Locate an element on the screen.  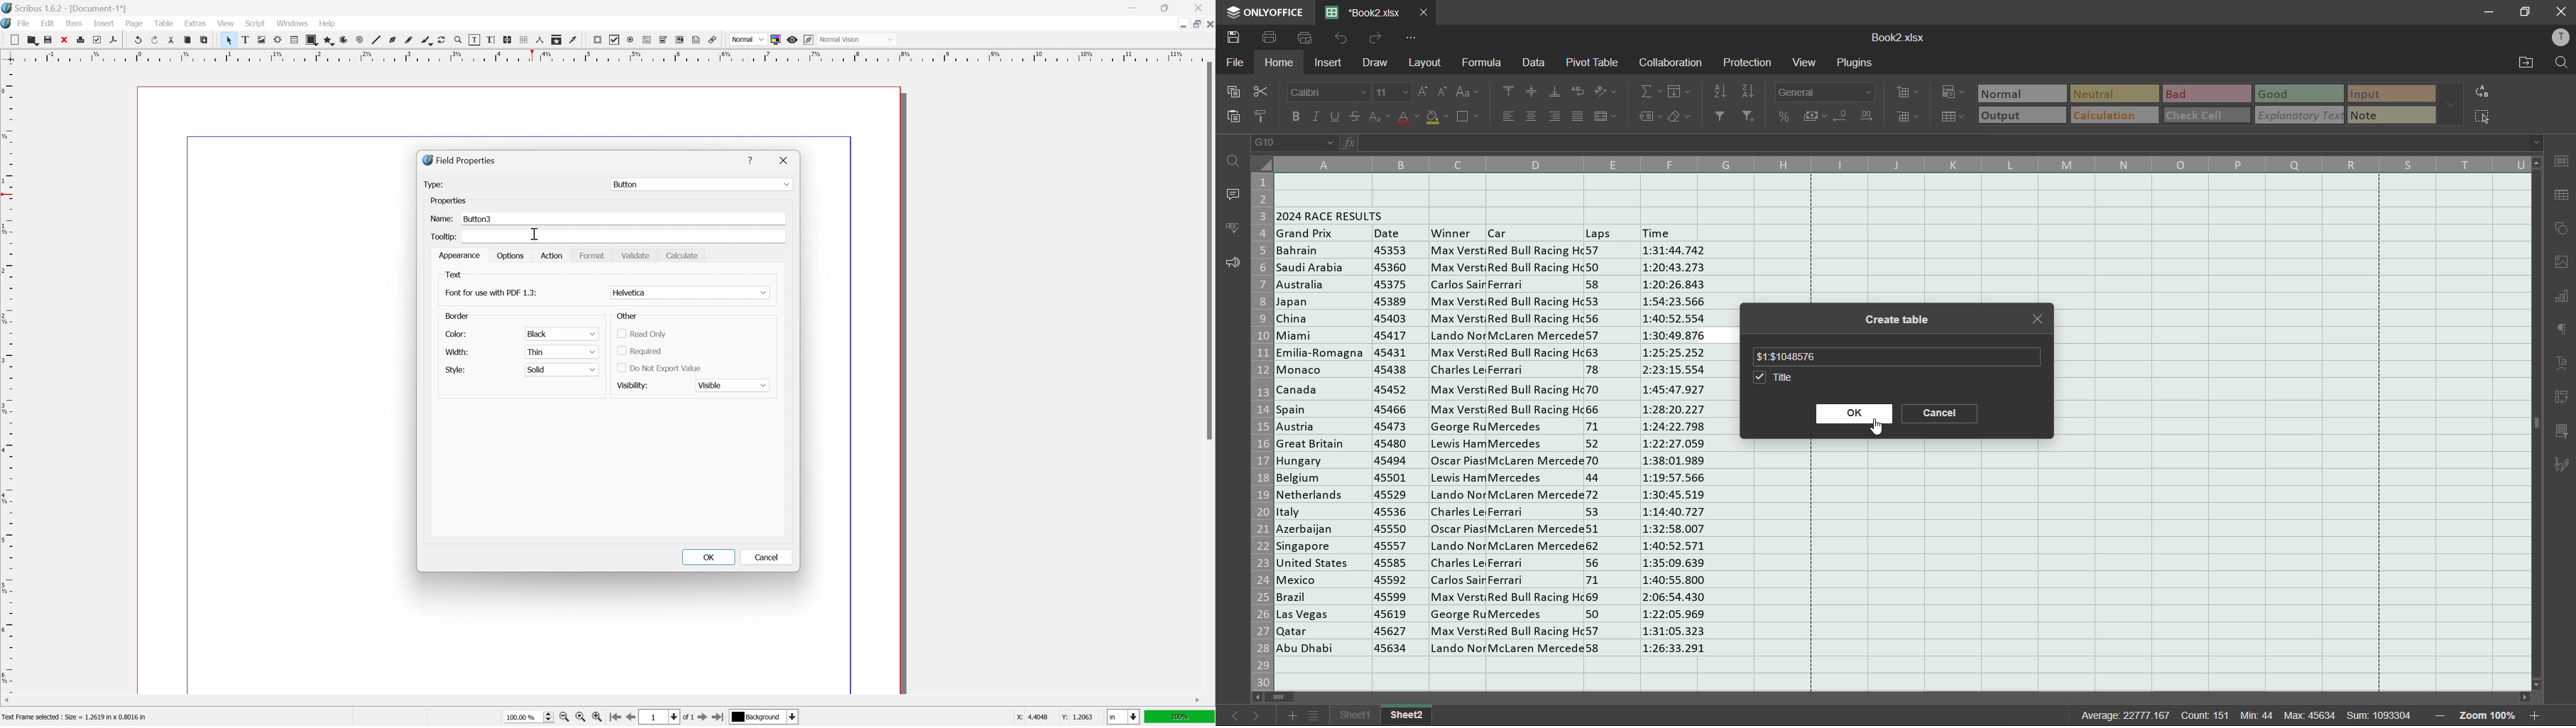
Do not export value is located at coordinates (662, 369).